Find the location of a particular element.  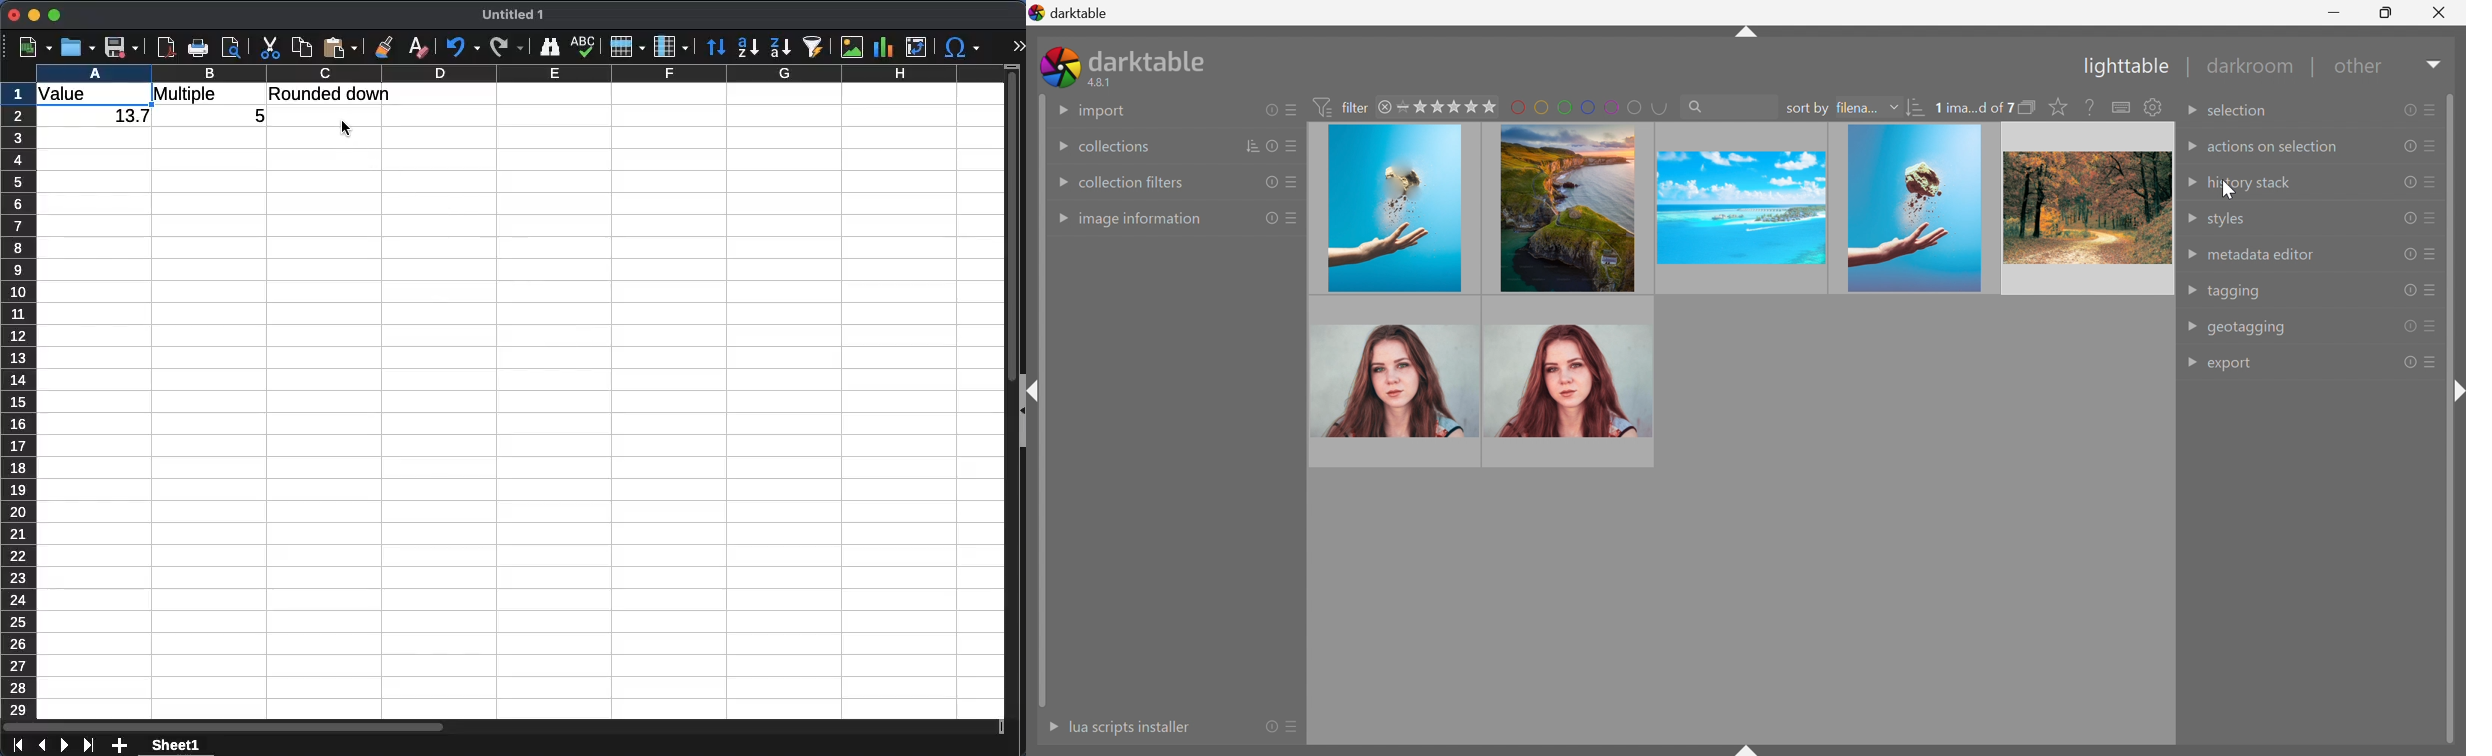

filter by images color label is located at coordinates (1589, 106).